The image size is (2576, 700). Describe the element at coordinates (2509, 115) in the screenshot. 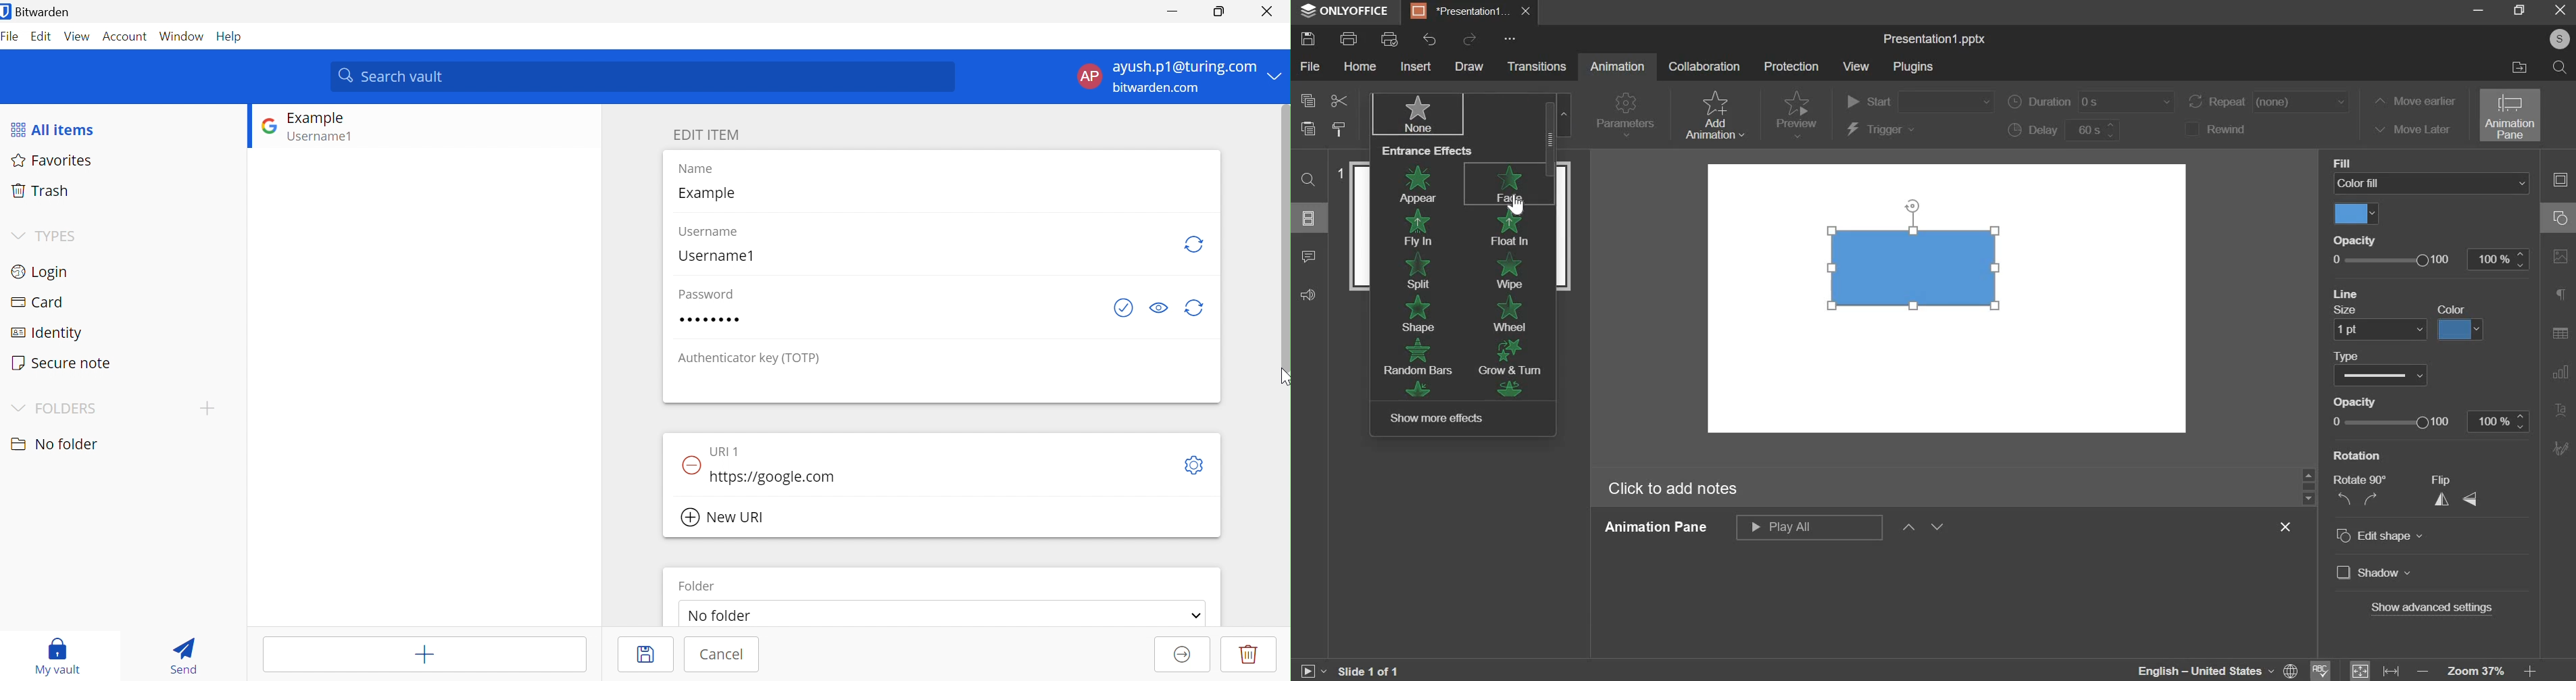

I see `animation pane` at that location.